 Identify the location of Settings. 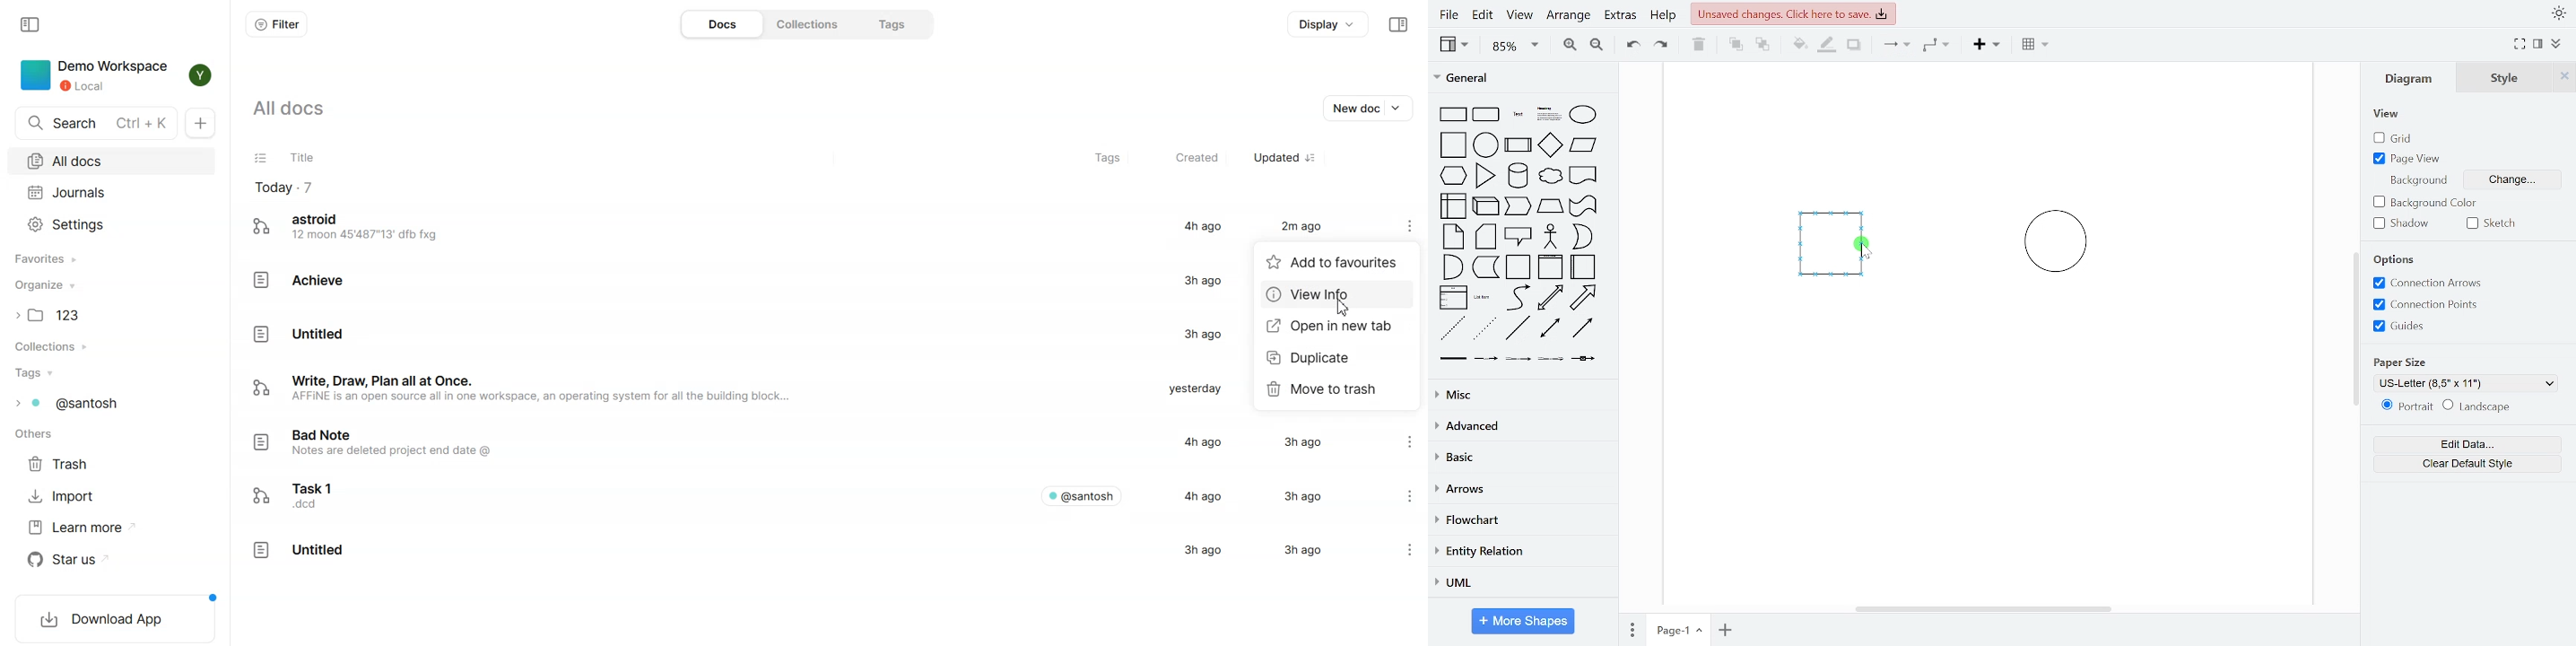
(1399, 544).